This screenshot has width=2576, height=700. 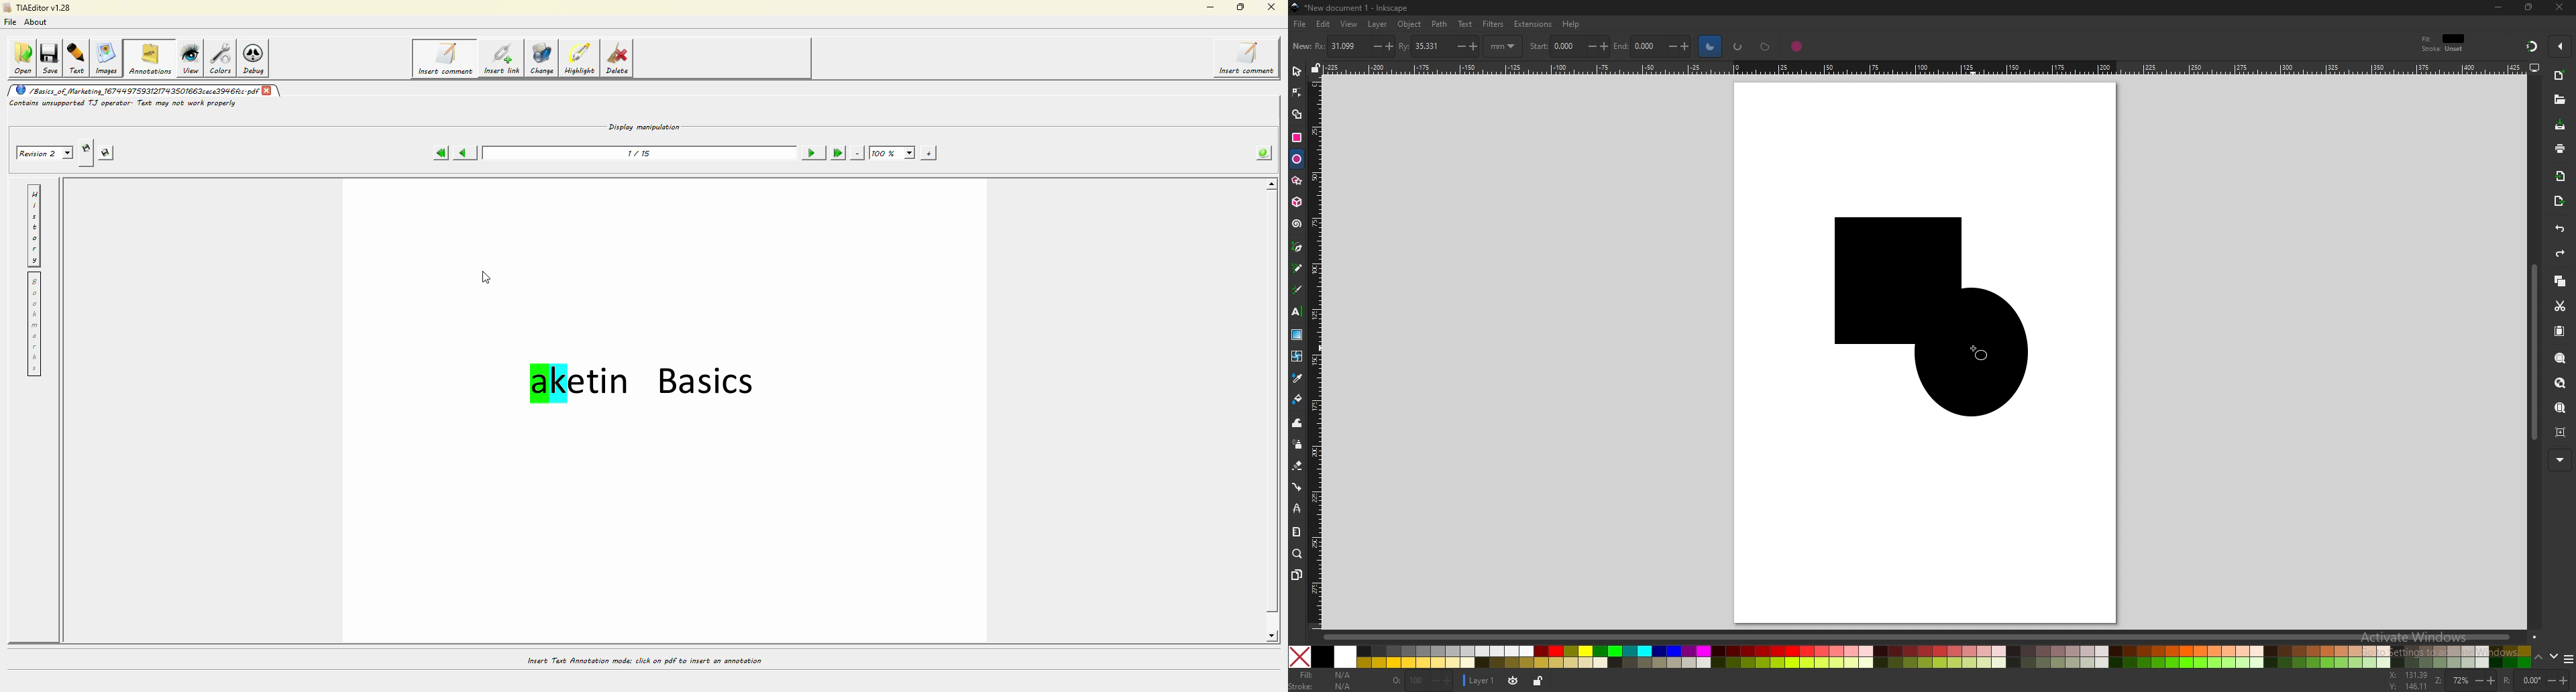 I want to click on filters, so click(x=1493, y=24).